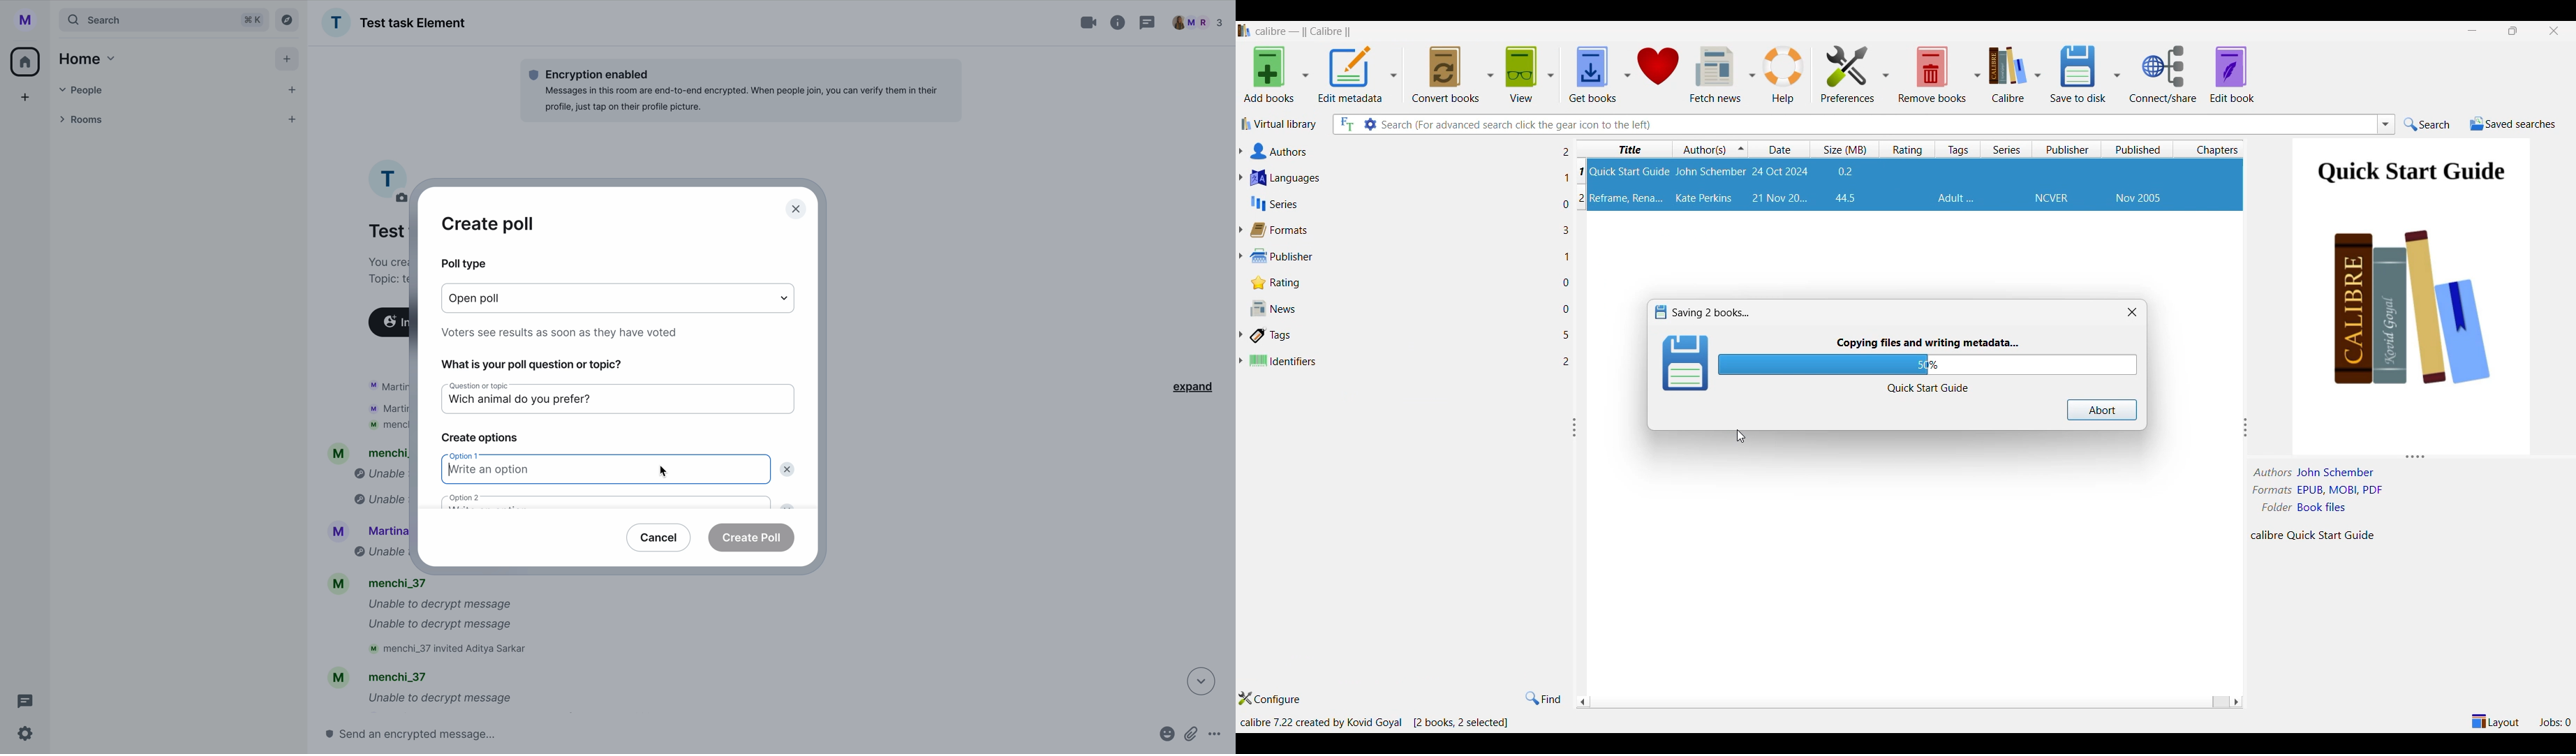 This screenshot has height=756, width=2576. I want to click on poll type, so click(463, 263).